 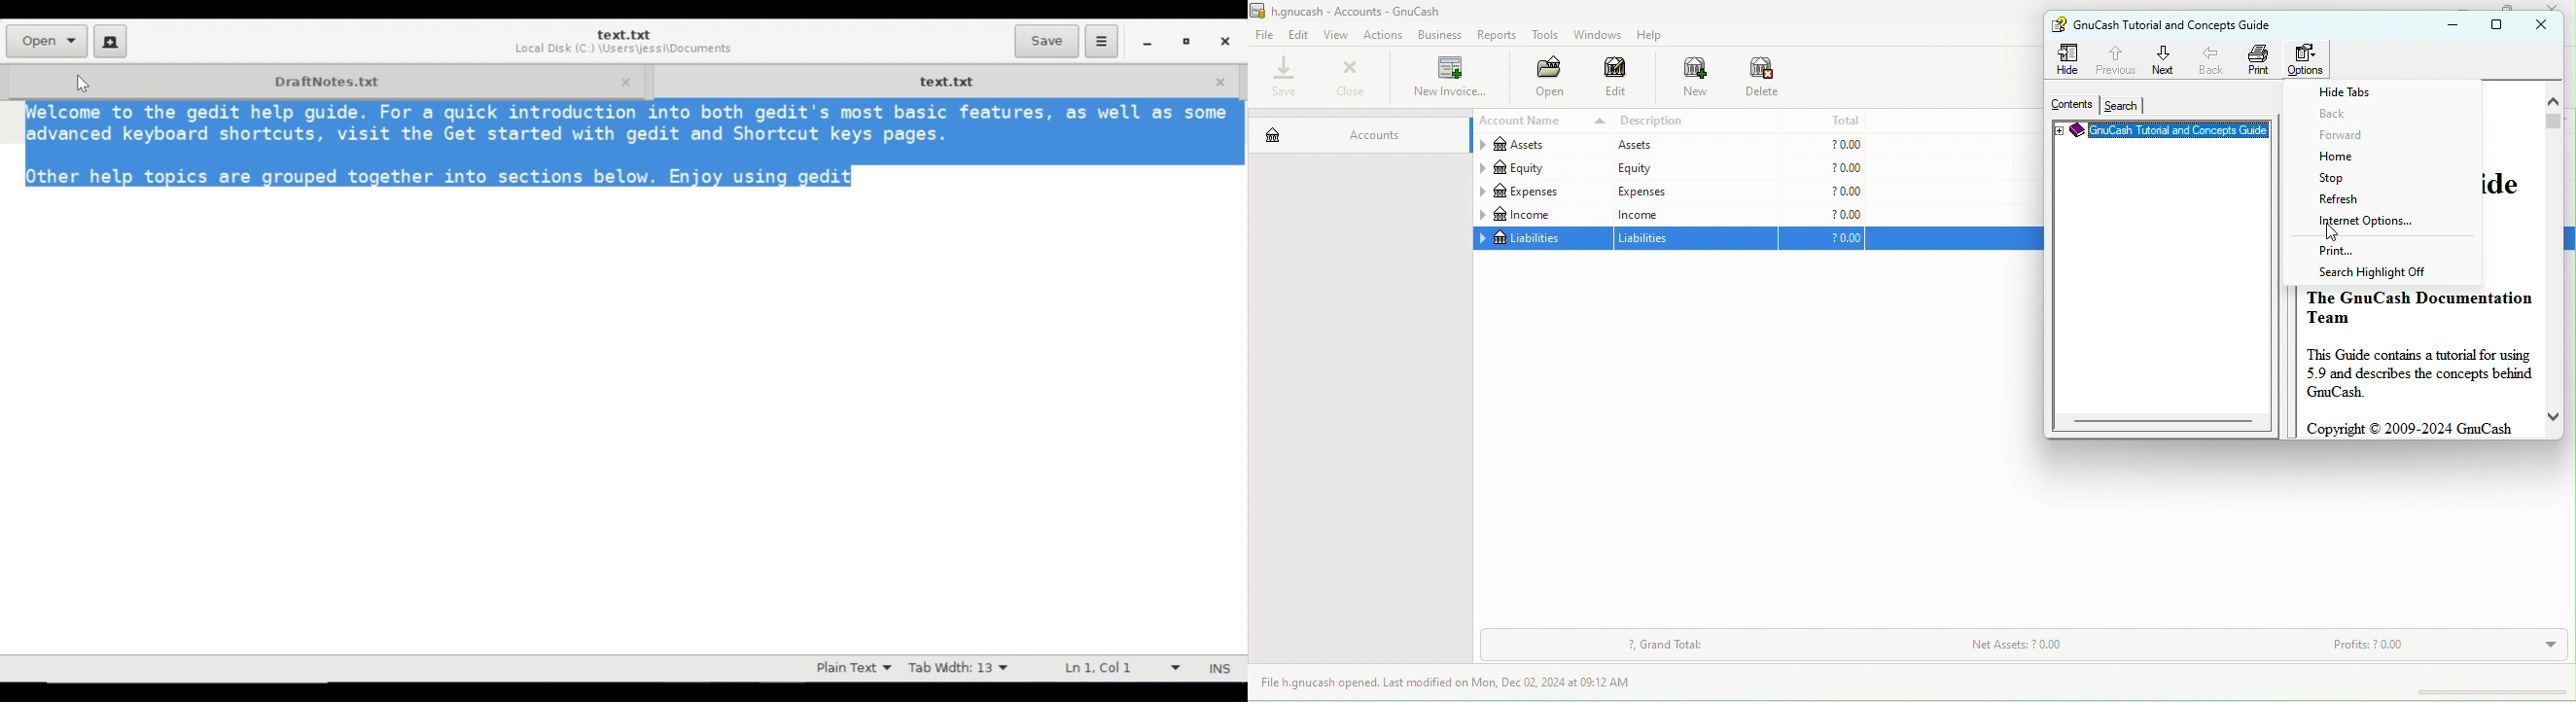 What do you see at coordinates (2364, 228) in the screenshot?
I see `internet option` at bounding box center [2364, 228].